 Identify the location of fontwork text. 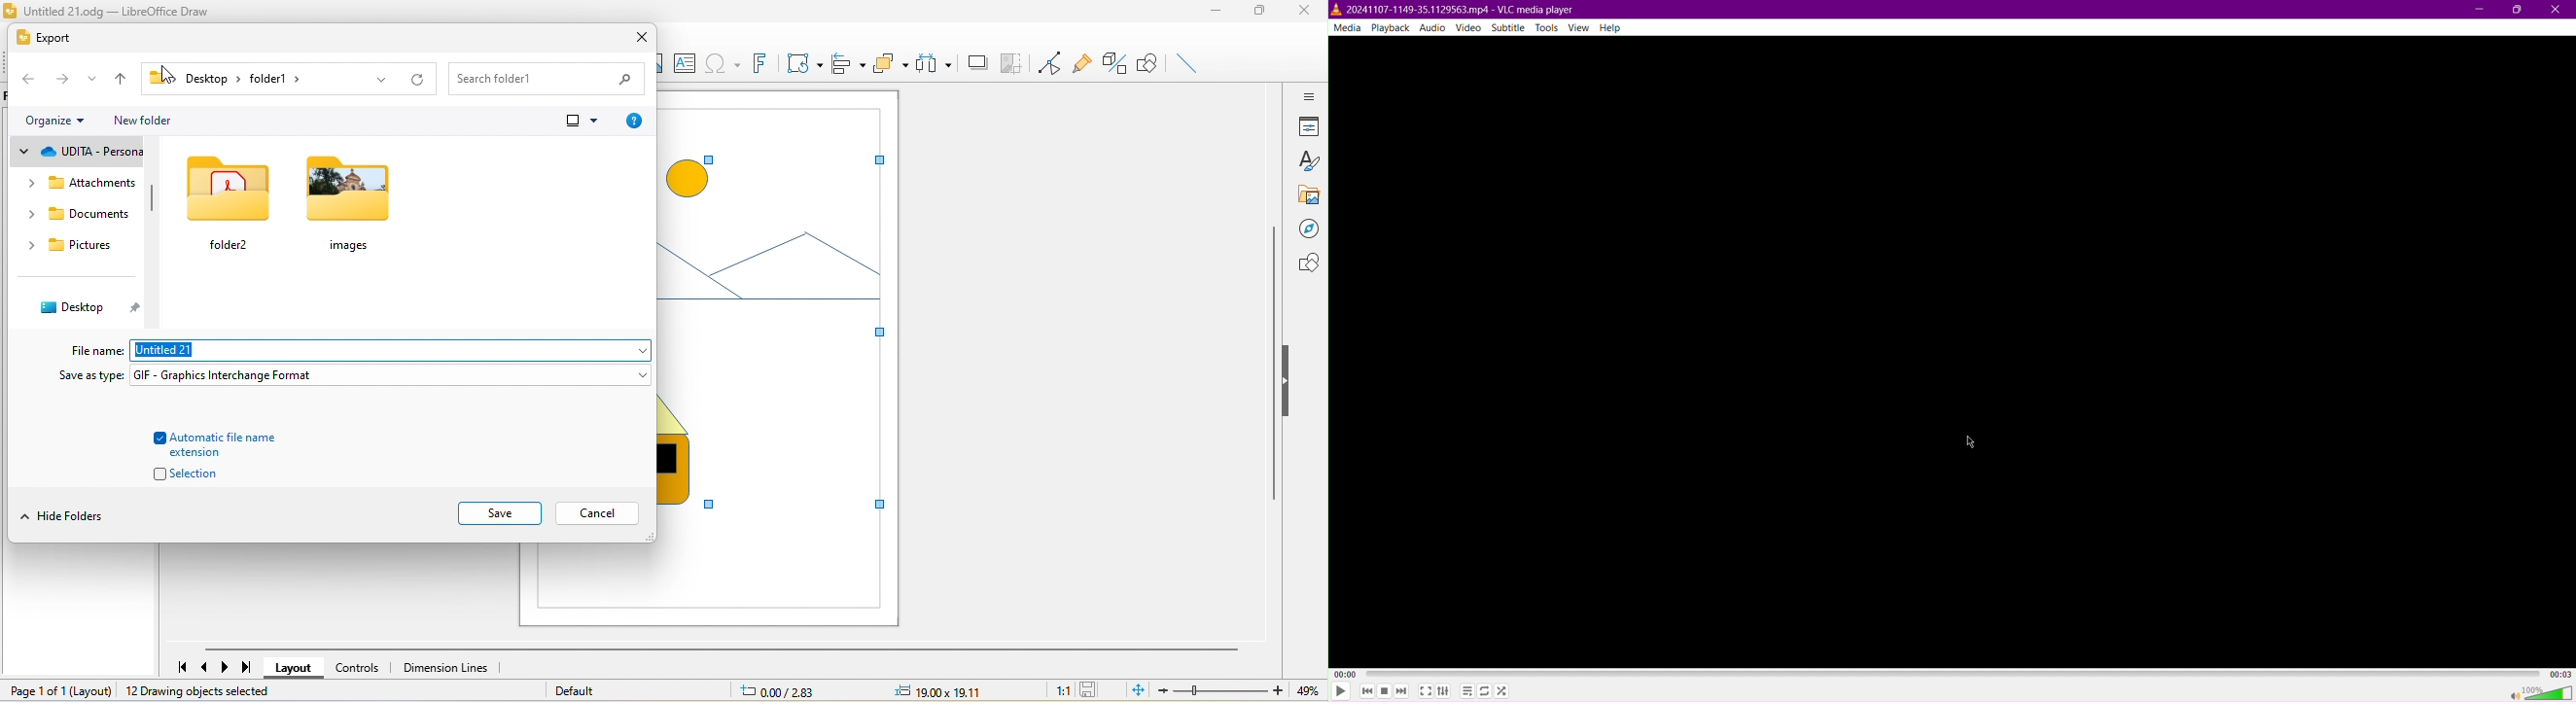
(758, 62).